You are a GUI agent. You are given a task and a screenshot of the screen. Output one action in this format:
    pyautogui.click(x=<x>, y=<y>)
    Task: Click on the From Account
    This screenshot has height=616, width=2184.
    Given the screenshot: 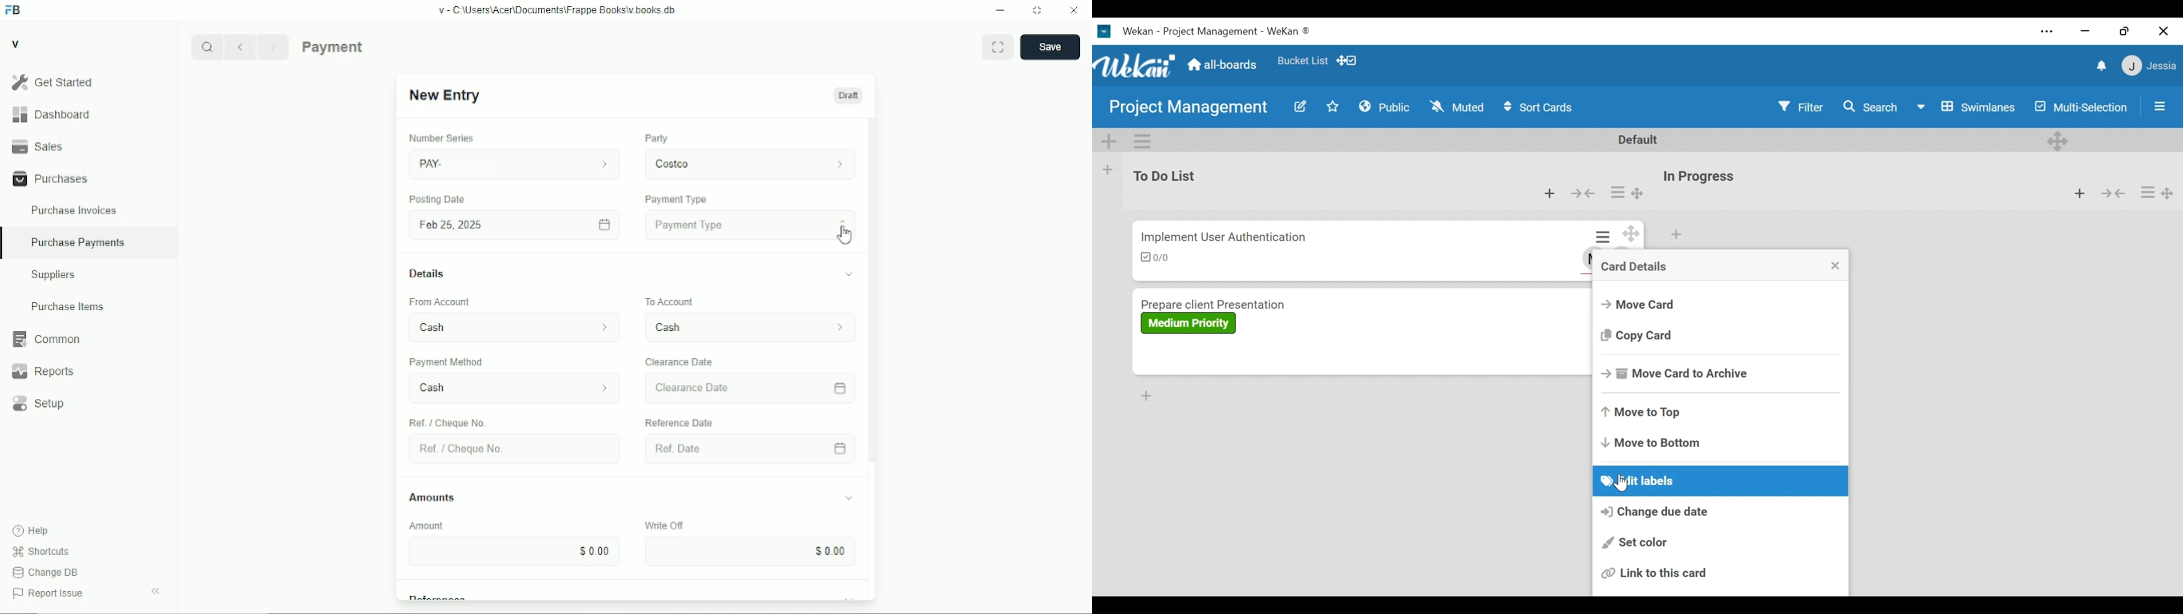 What is the action you would take?
    pyautogui.click(x=508, y=325)
    